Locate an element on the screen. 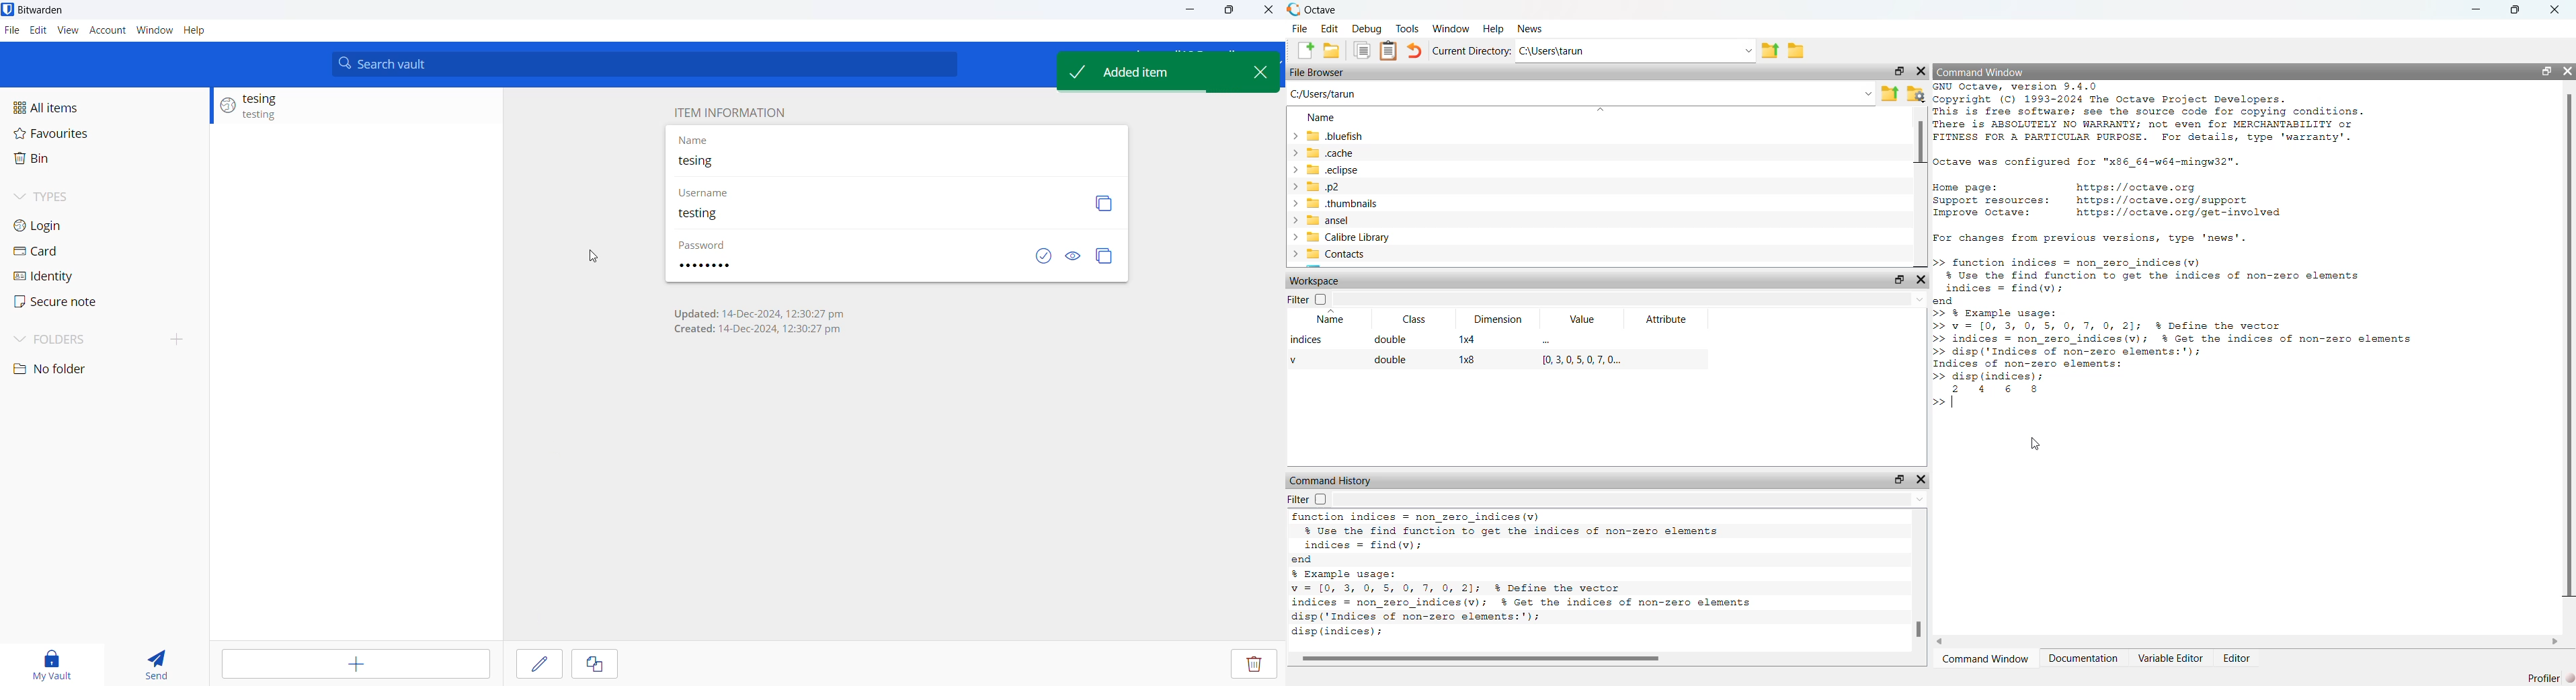 The height and width of the screenshot is (700, 2576). horizontal scroll bar is located at coordinates (1607, 658).